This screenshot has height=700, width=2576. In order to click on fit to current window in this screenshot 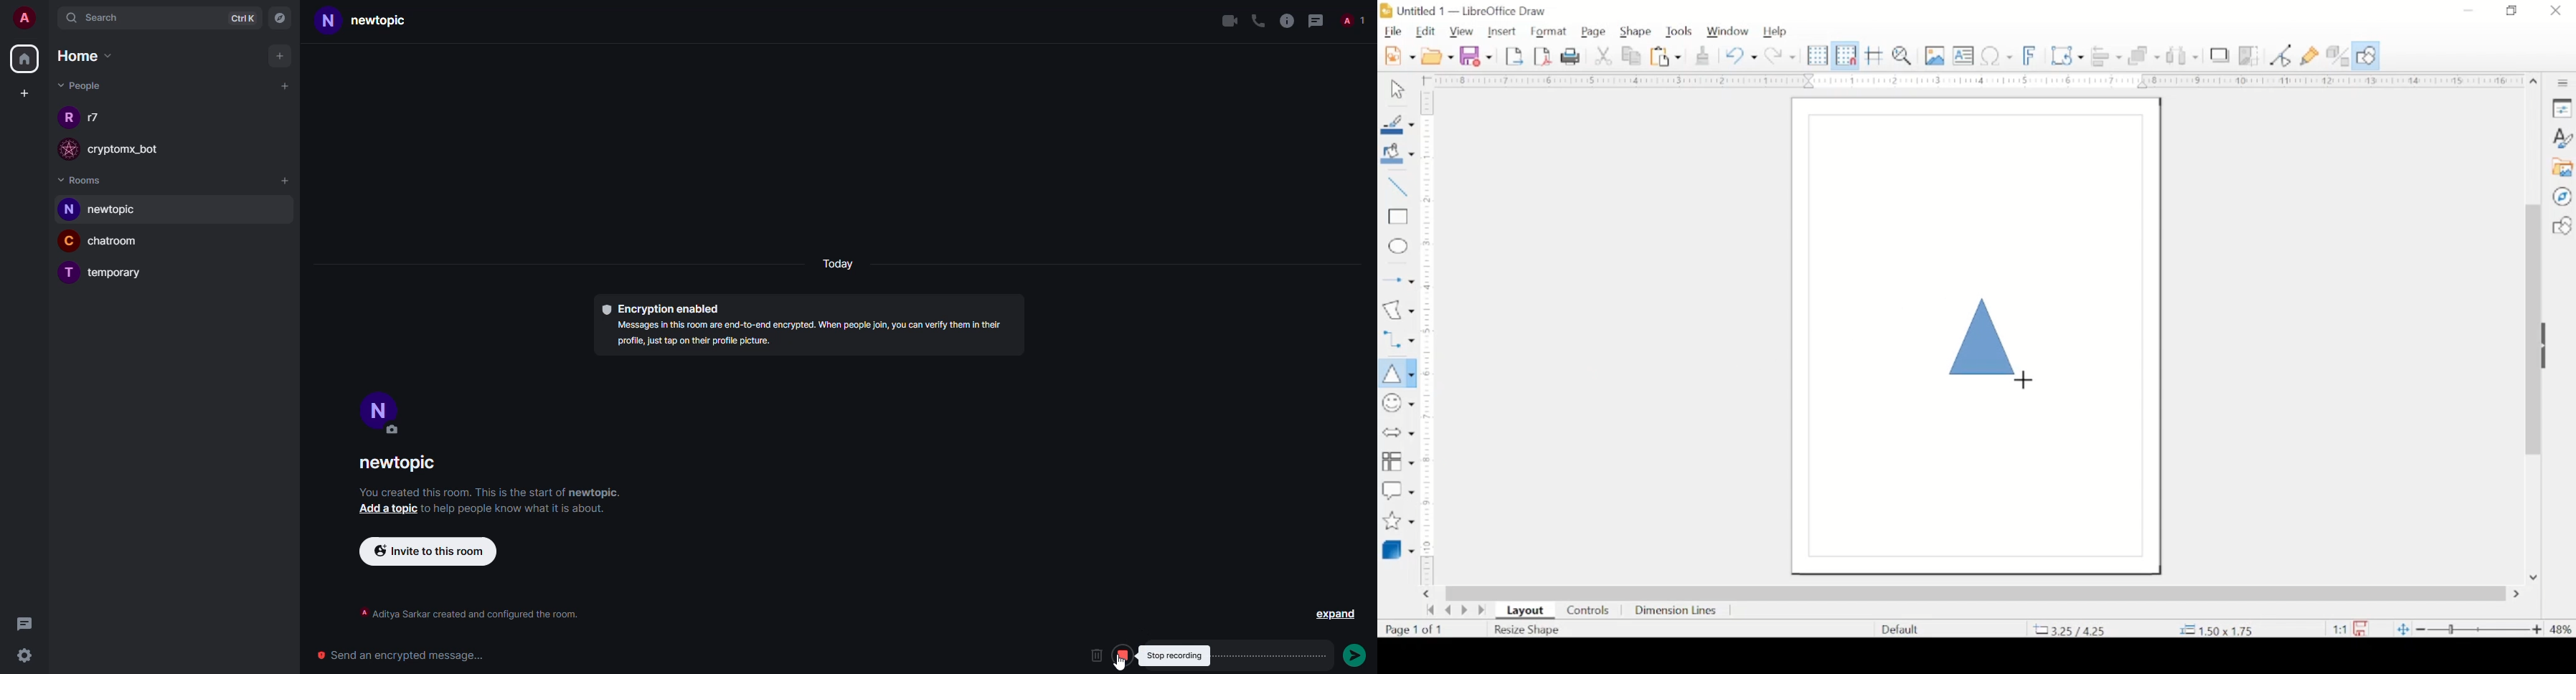, I will do `click(2401, 630)`.